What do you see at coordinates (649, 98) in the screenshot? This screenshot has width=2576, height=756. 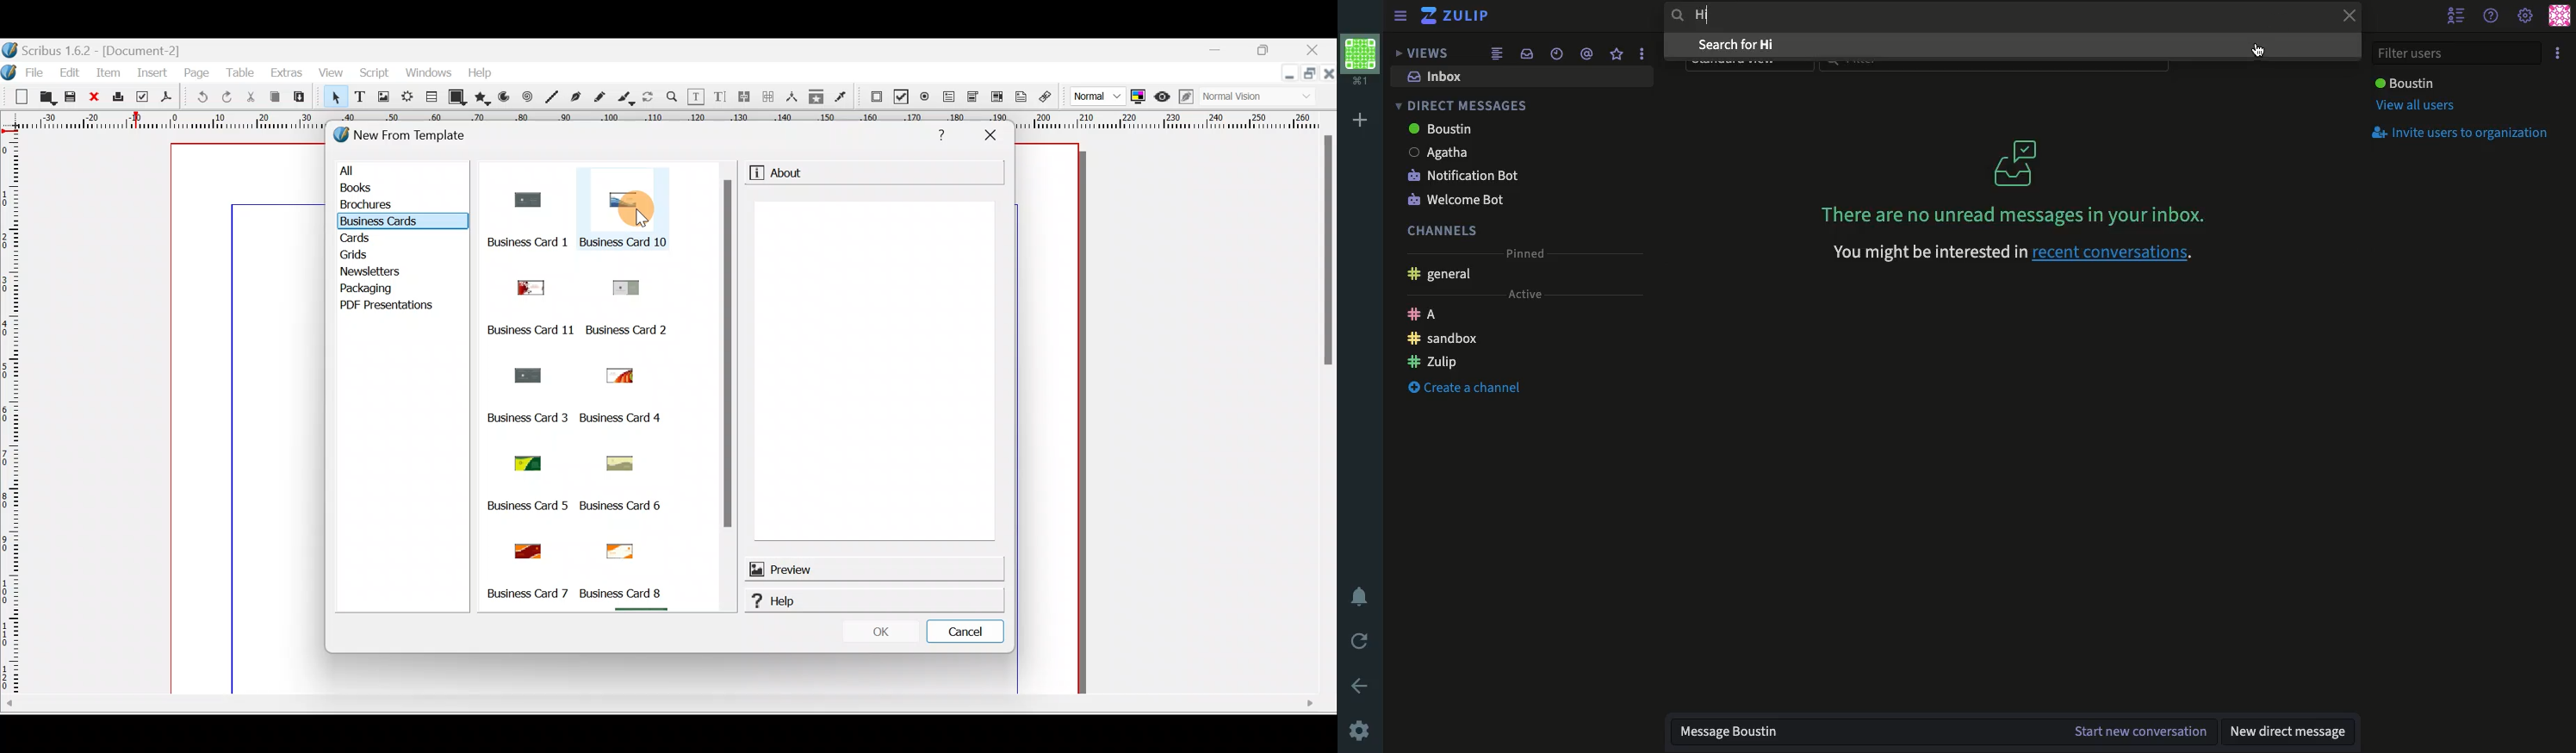 I see `Rotate item` at bounding box center [649, 98].